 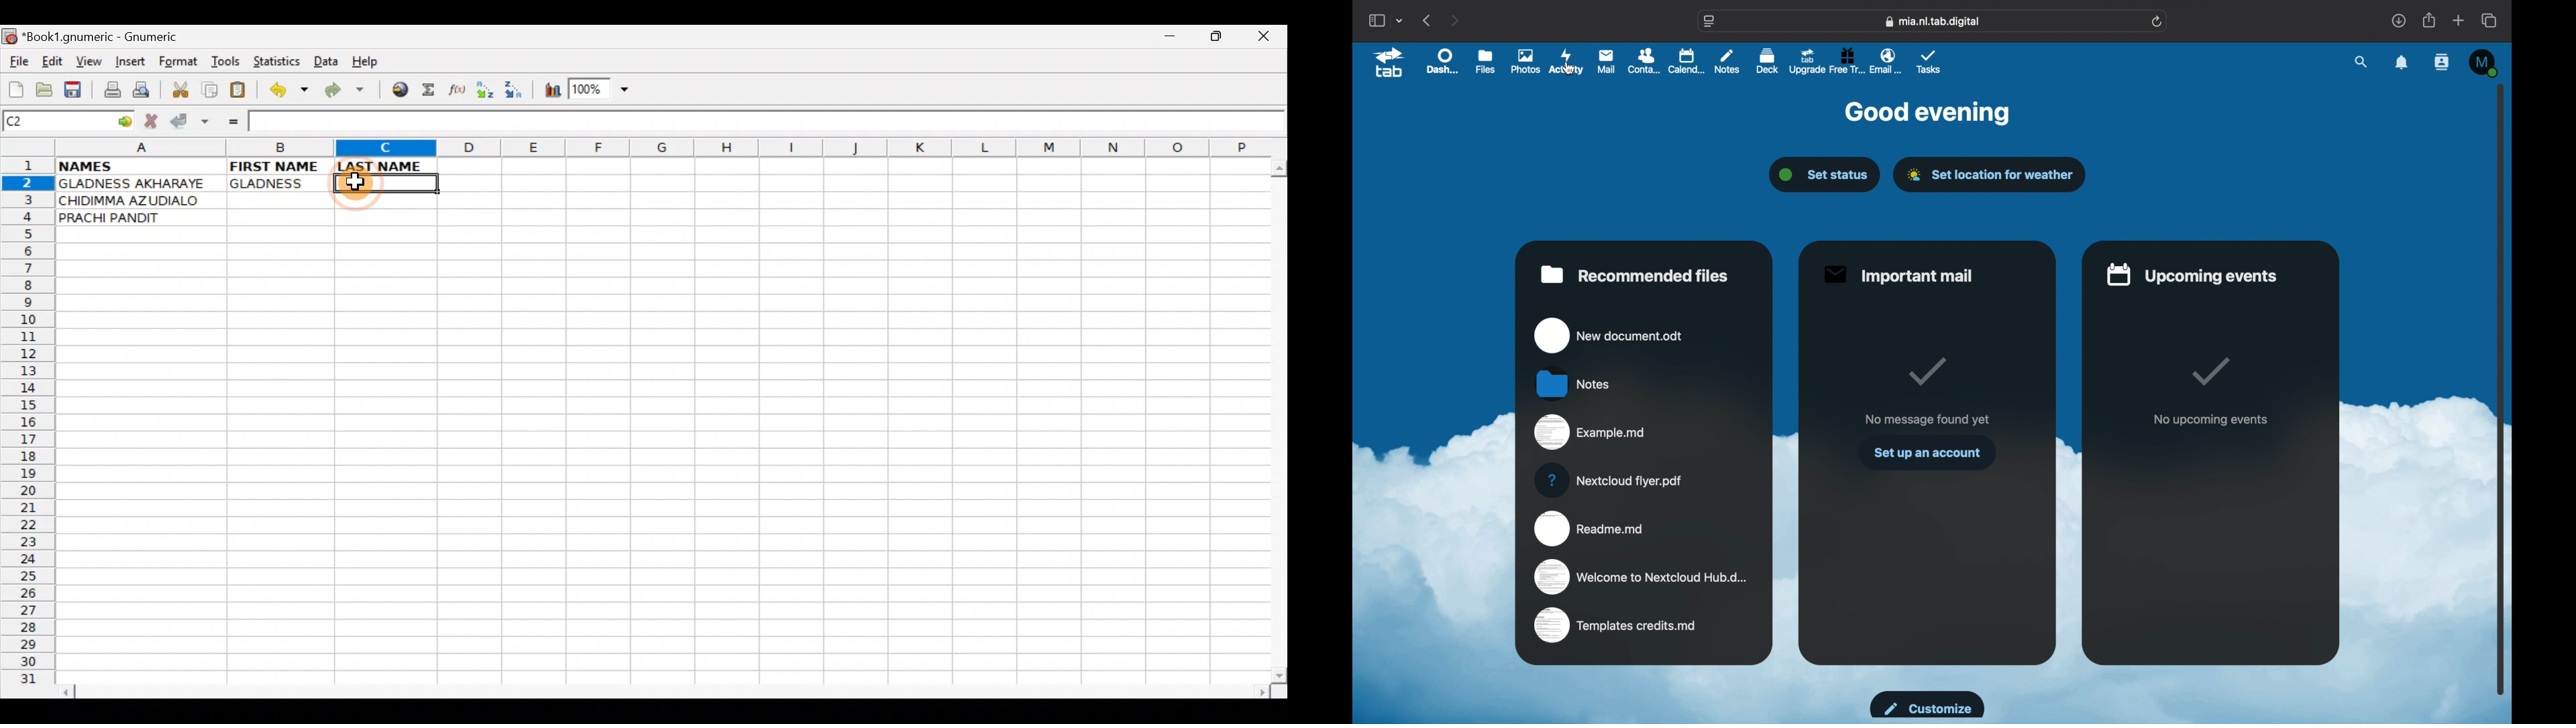 I want to click on Enter formula, so click(x=227, y=121).